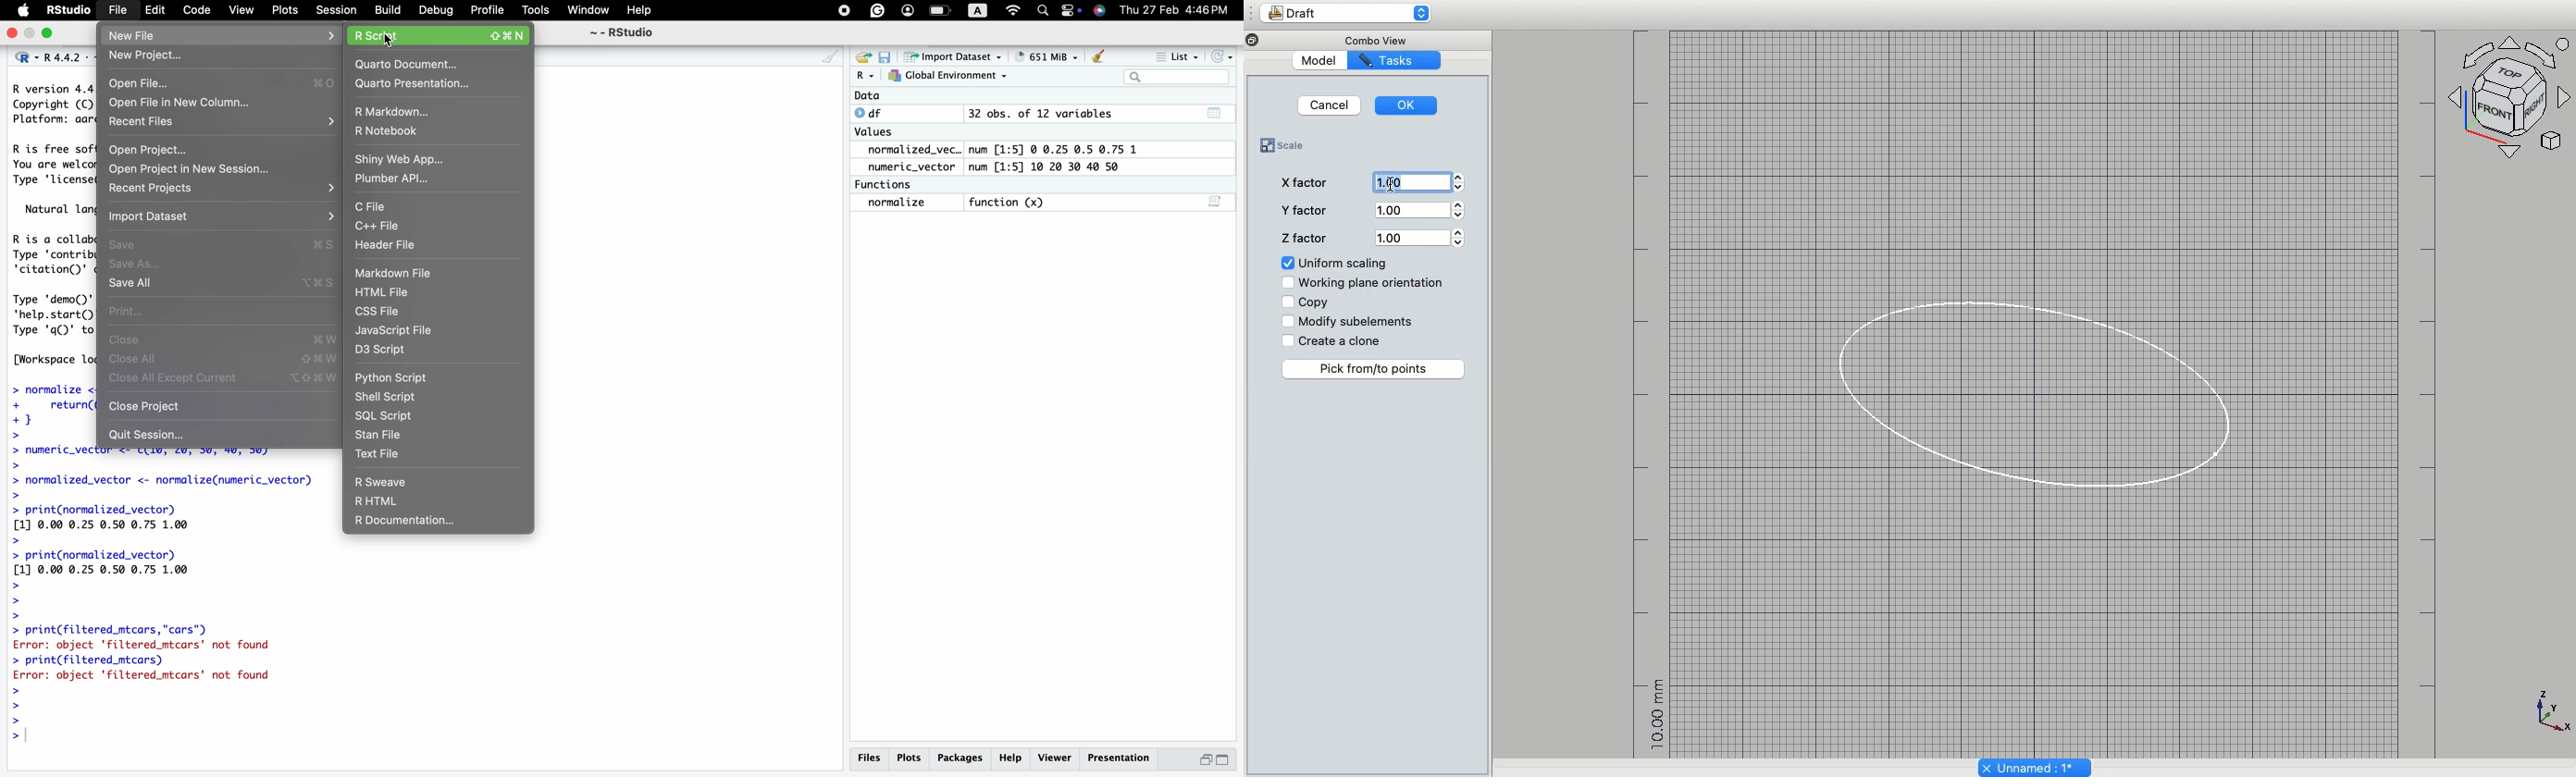 This screenshot has width=2576, height=784. What do you see at coordinates (395, 396) in the screenshot?
I see `Shell Script` at bounding box center [395, 396].